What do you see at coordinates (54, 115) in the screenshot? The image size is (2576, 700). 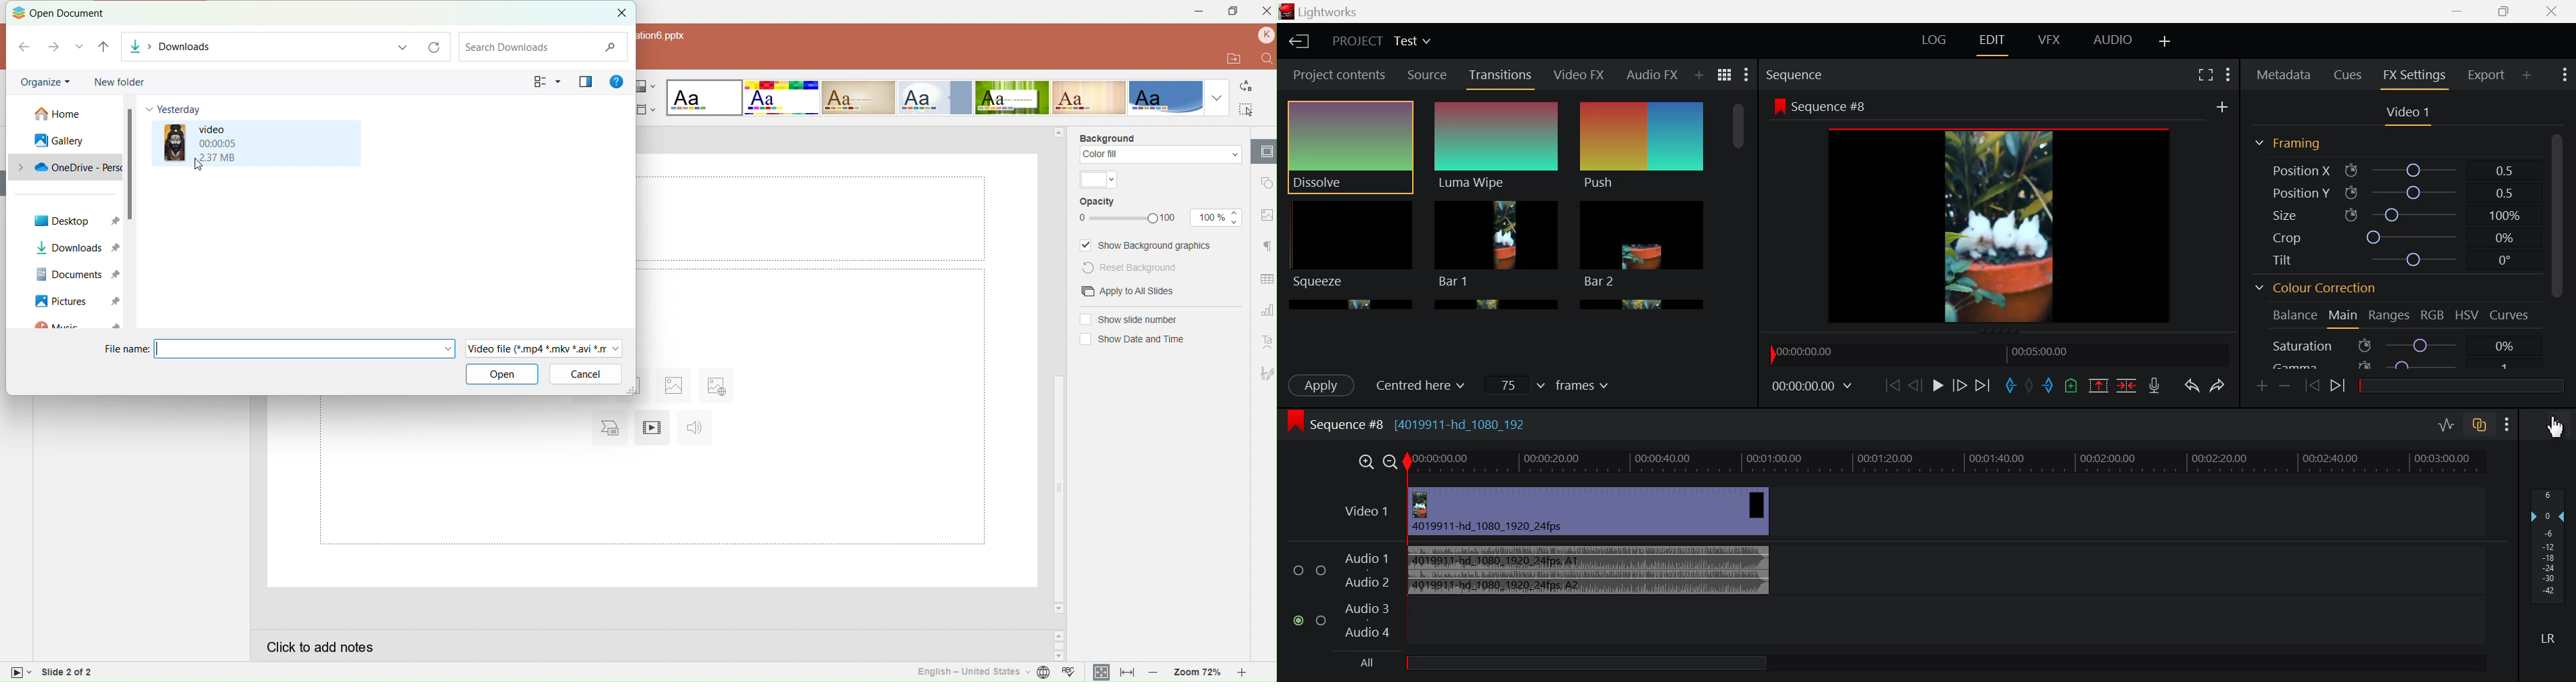 I see `Home` at bounding box center [54, 115].